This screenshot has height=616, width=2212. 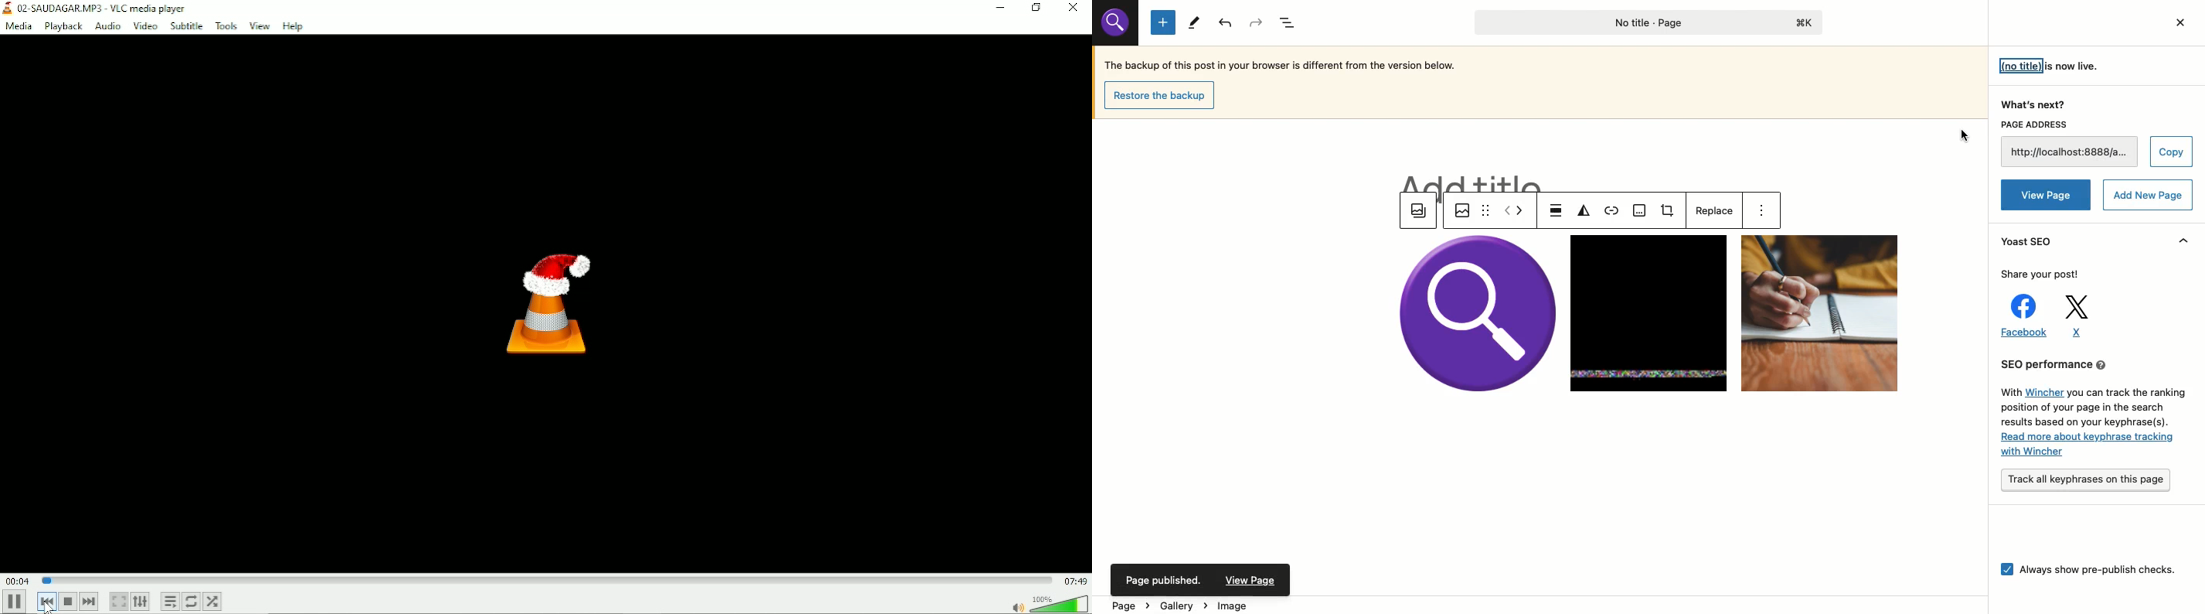 I want to click on Toggle playlist, so click(x=168, y=602).